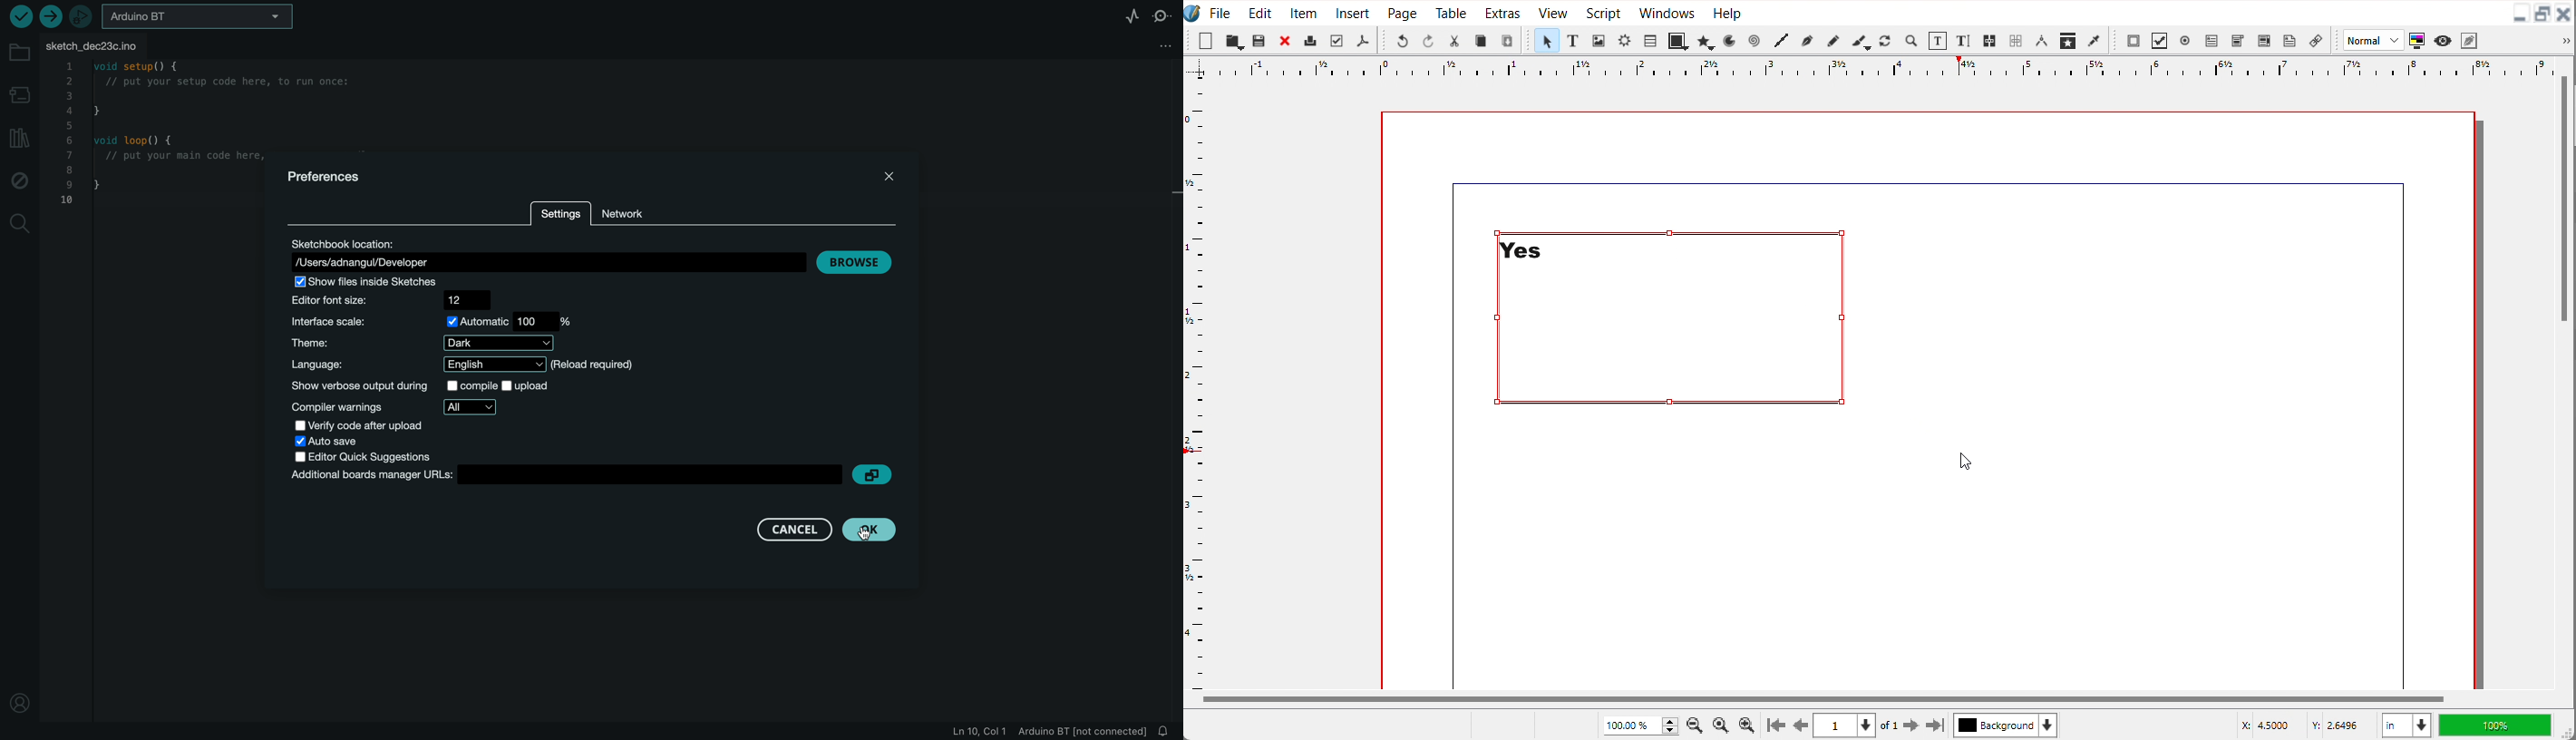  I want to click on Eye Dropper, so click(2095, 40).